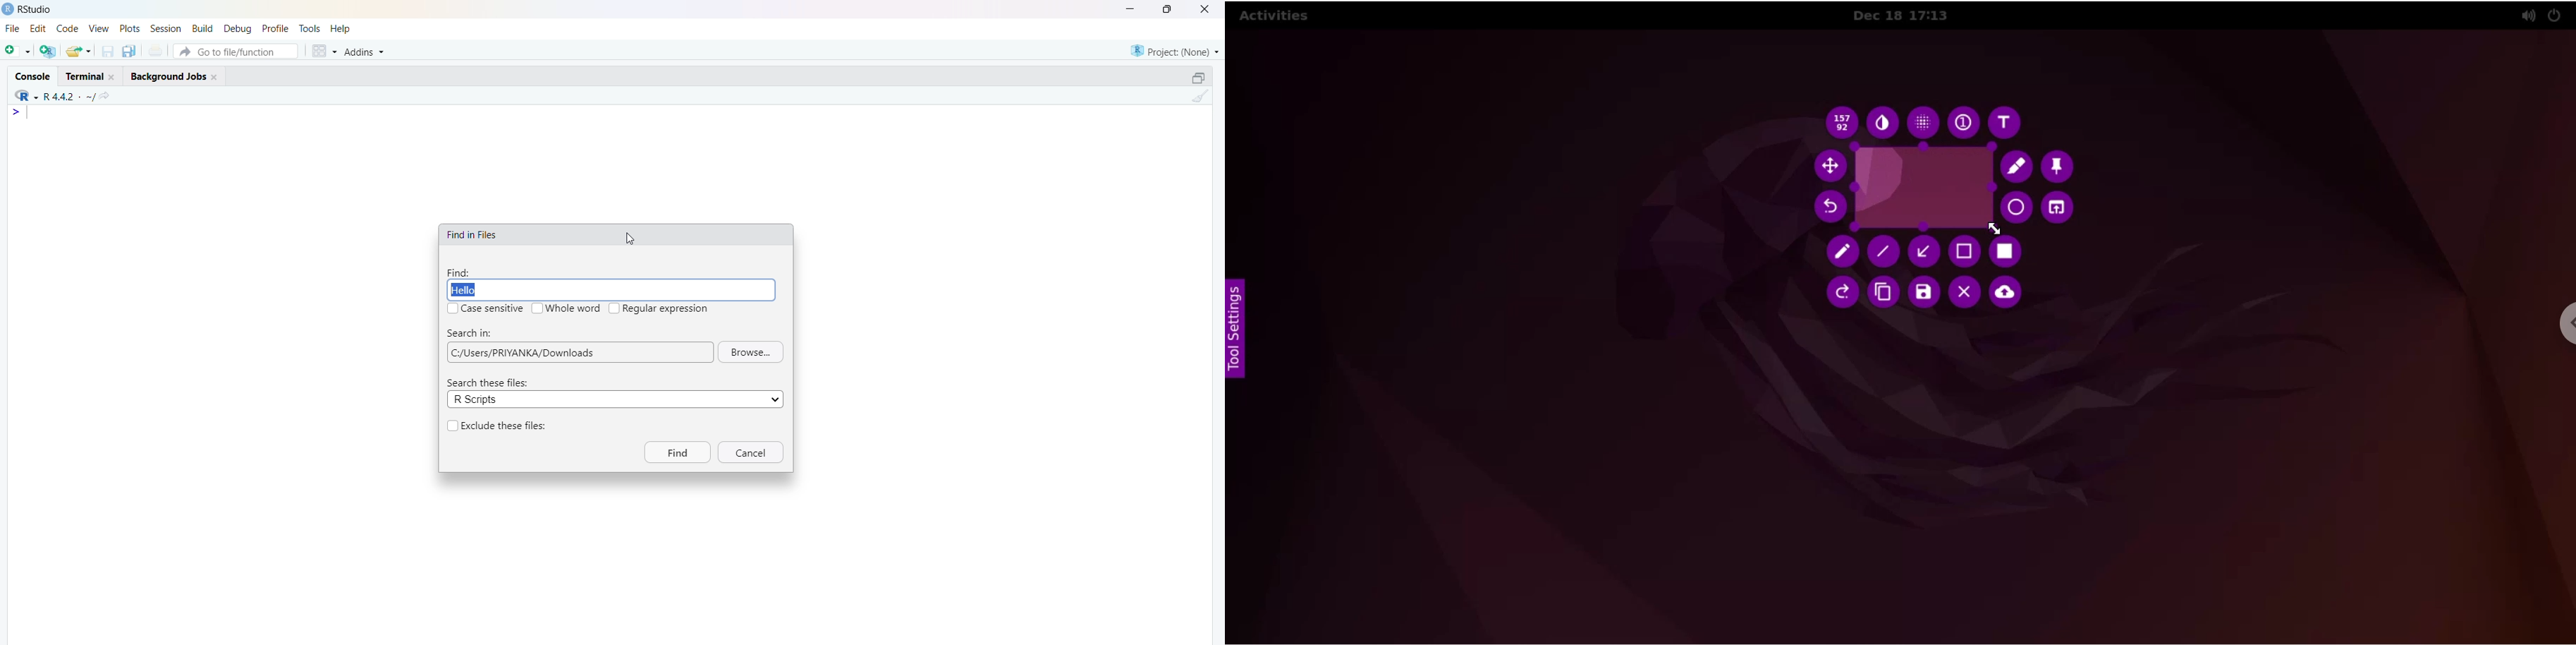  What do you see at coordinates (366, 52) in the screenshot?
I see `addins` at bounding box center [366, 52].